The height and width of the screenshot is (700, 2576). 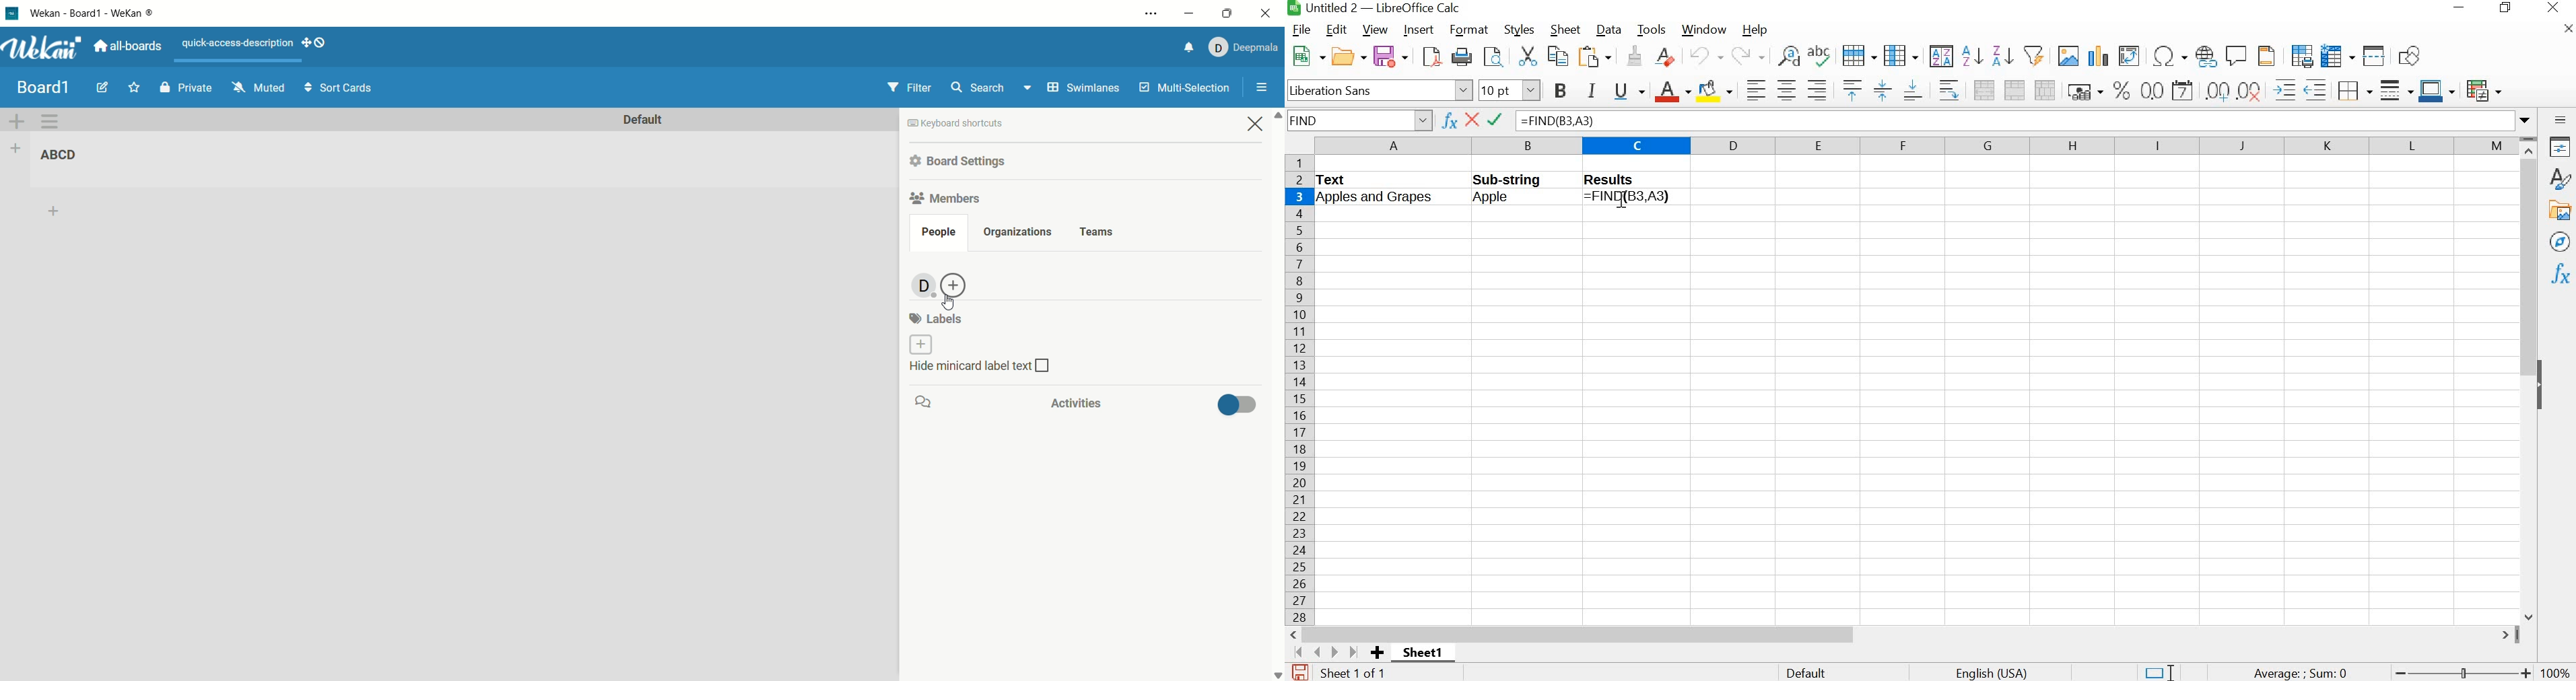 I want to click on tools, so click(x=1652, y=30).